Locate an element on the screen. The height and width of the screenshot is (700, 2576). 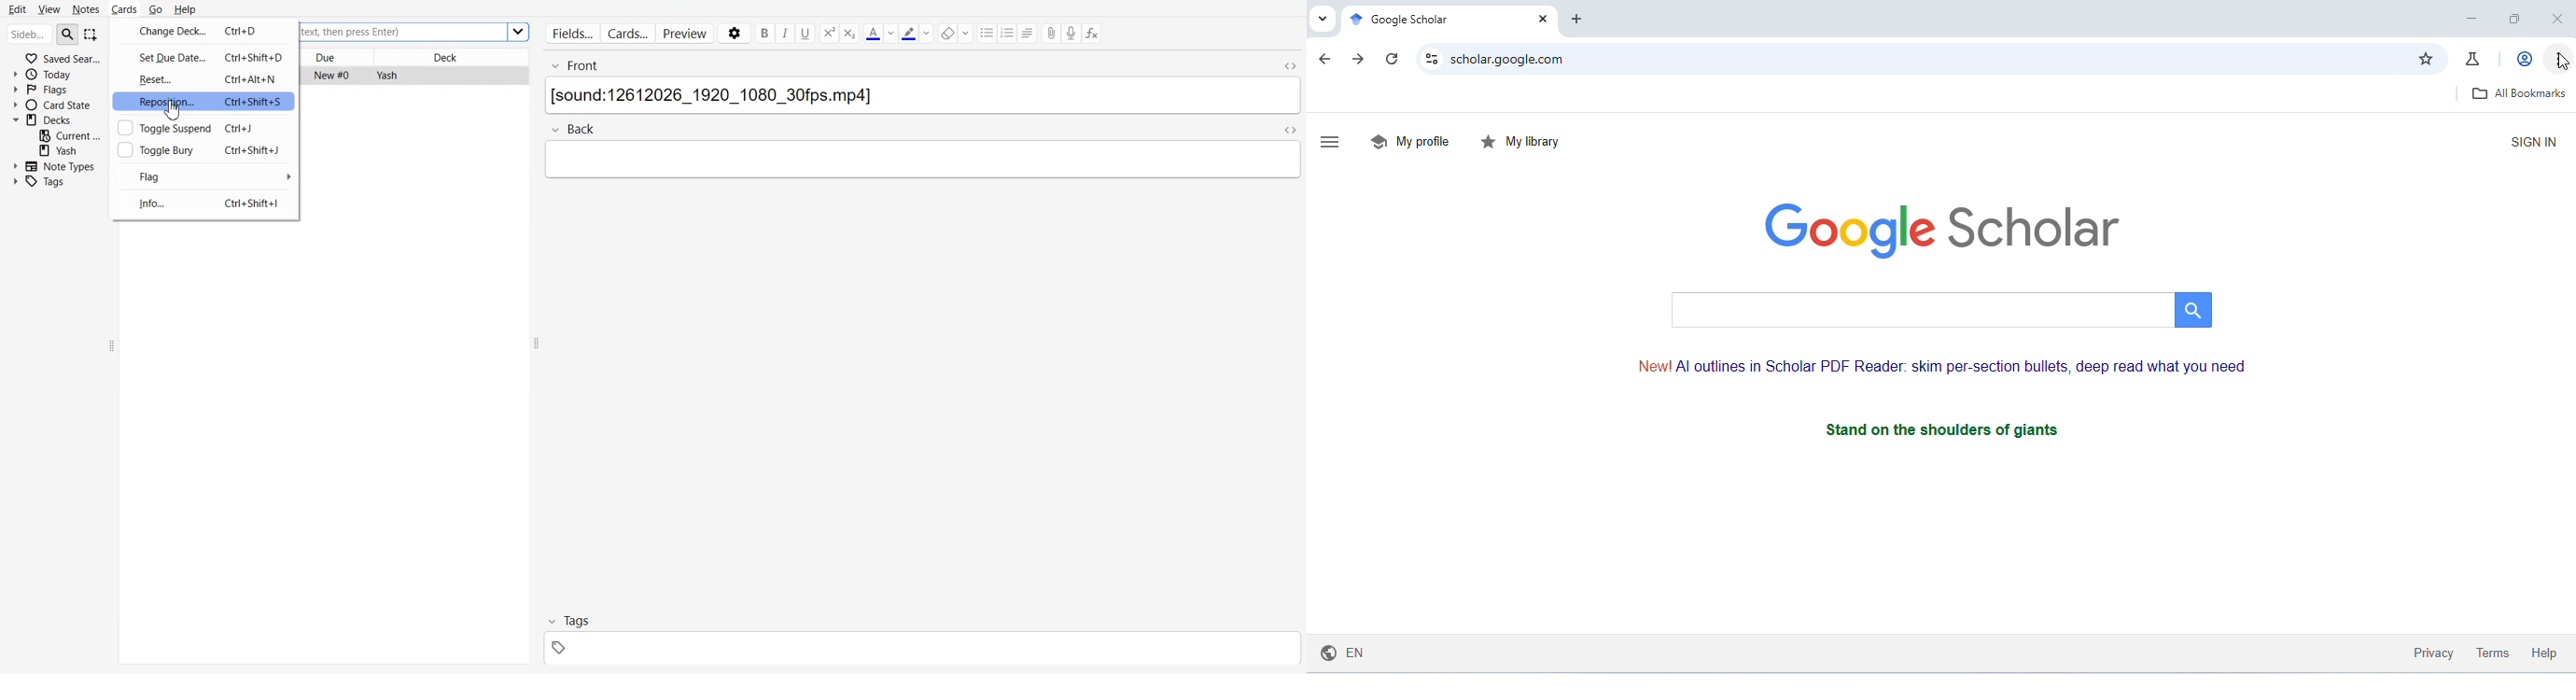
Set Due Date is located at coordinates (157, 55).